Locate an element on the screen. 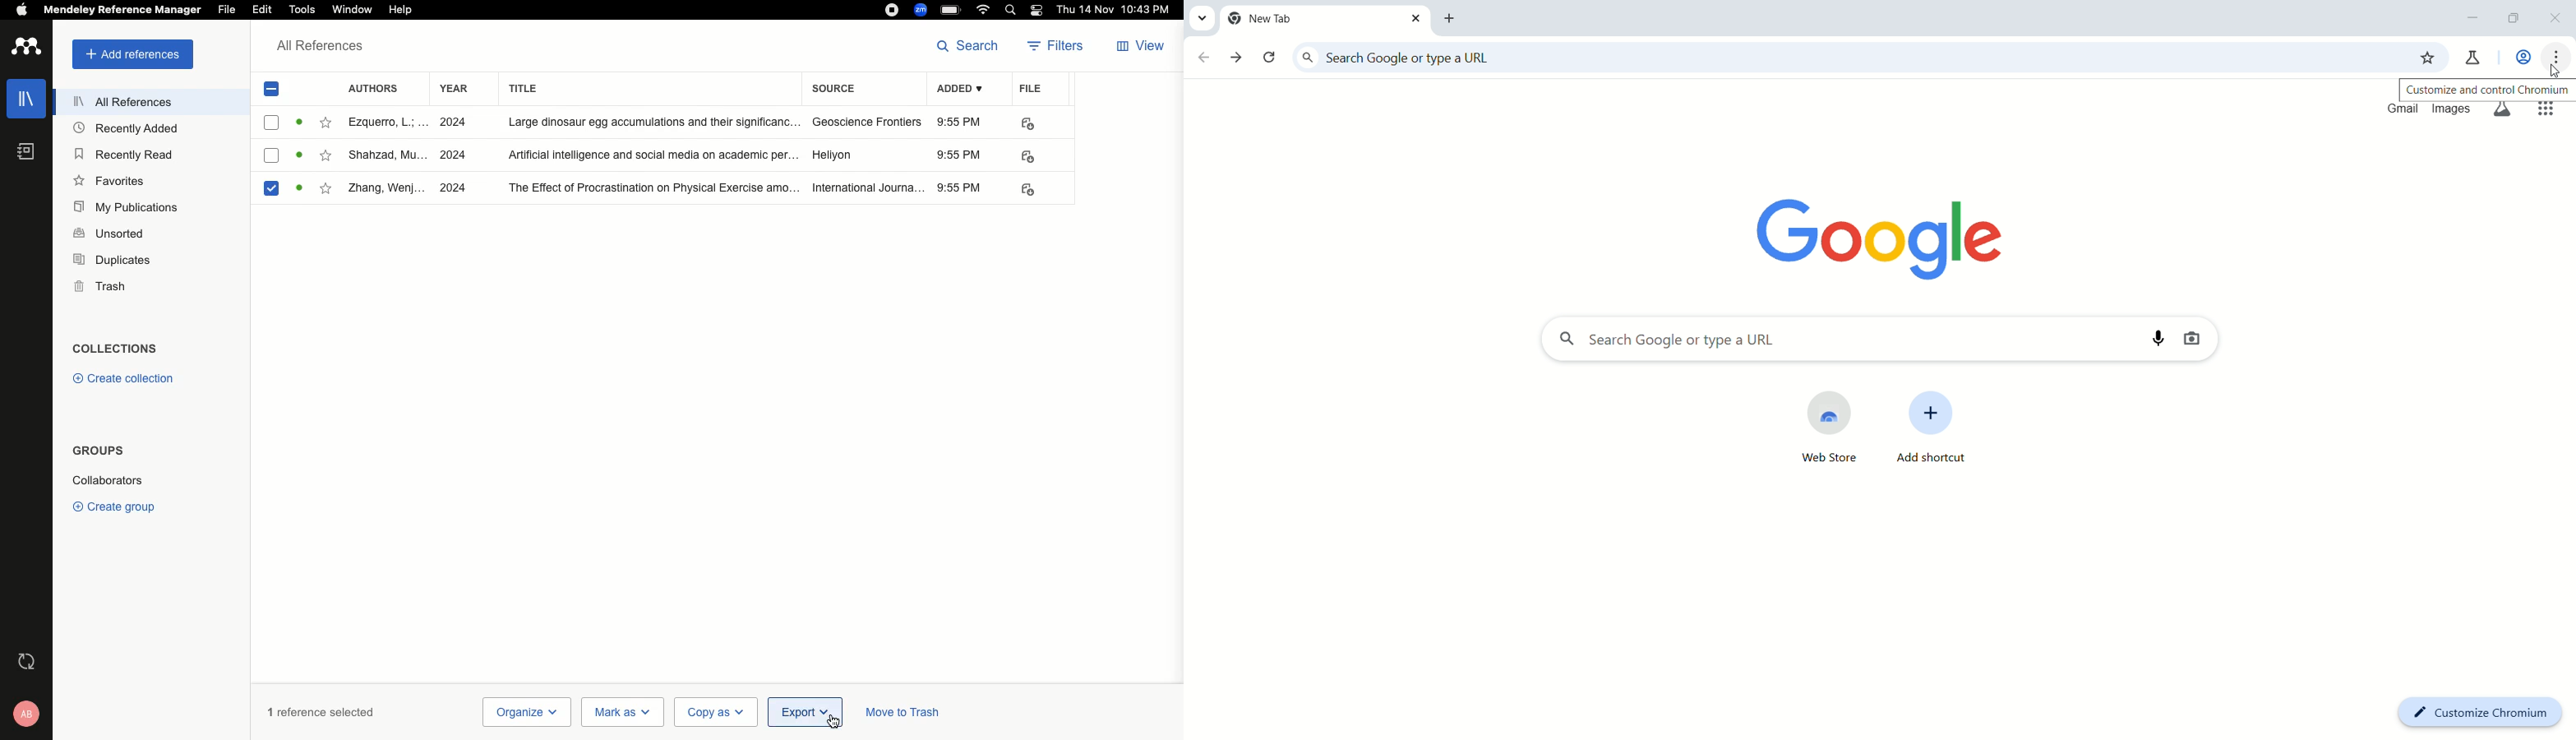 The image size is (2576, 756). Added is located at coordinates (964, 90).